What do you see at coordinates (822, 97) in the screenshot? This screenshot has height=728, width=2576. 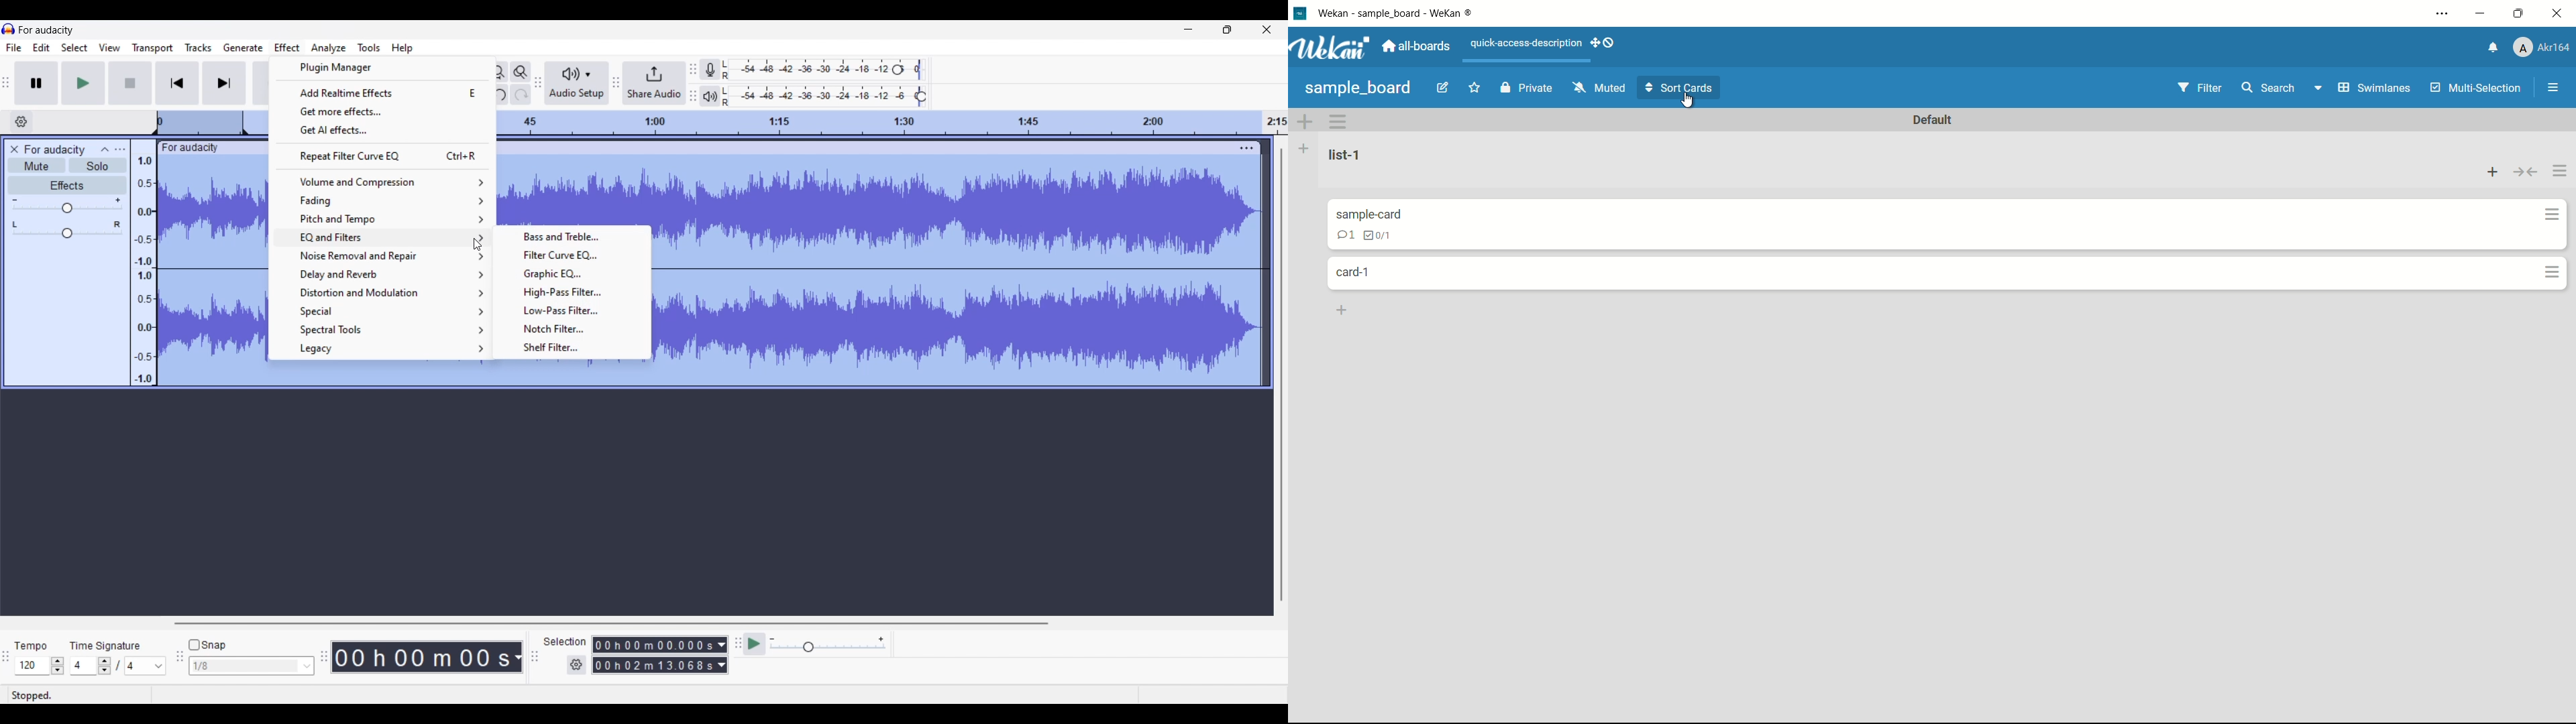 I see `Playback level` at bounding box center [822, 97].